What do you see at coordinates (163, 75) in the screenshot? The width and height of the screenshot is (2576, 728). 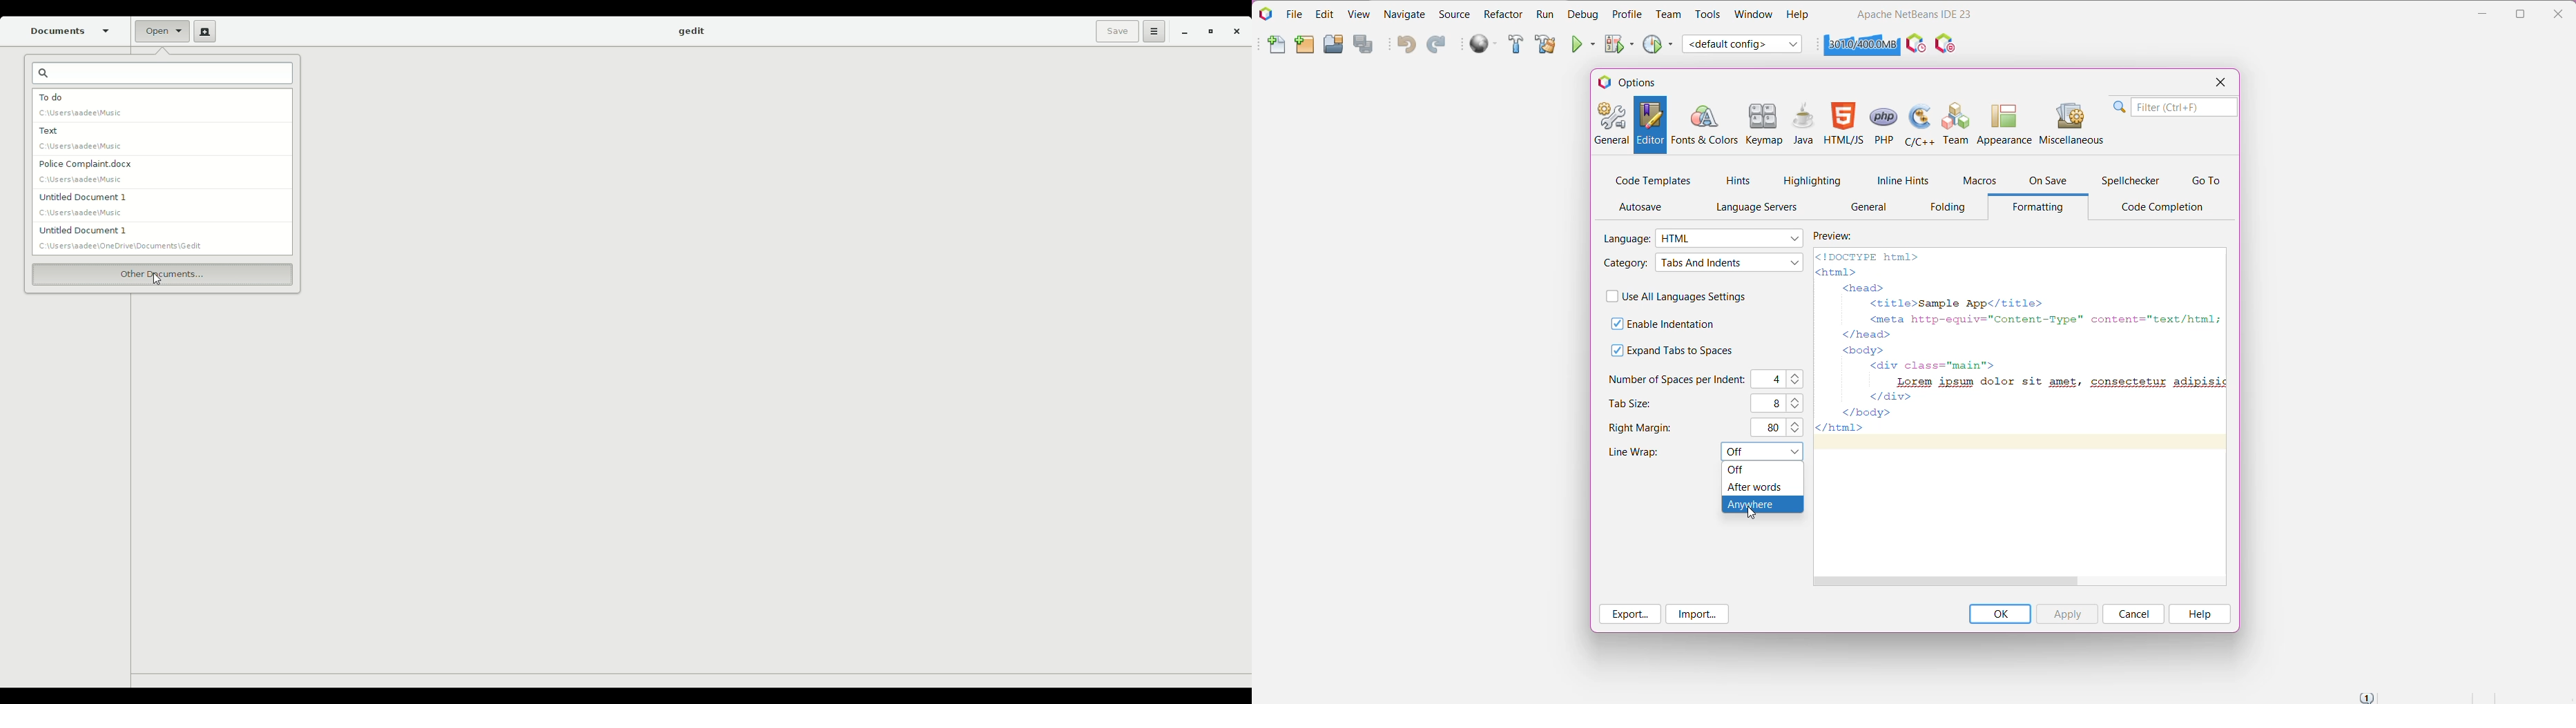 I see `Search bar` at bounding box center [163, 75].